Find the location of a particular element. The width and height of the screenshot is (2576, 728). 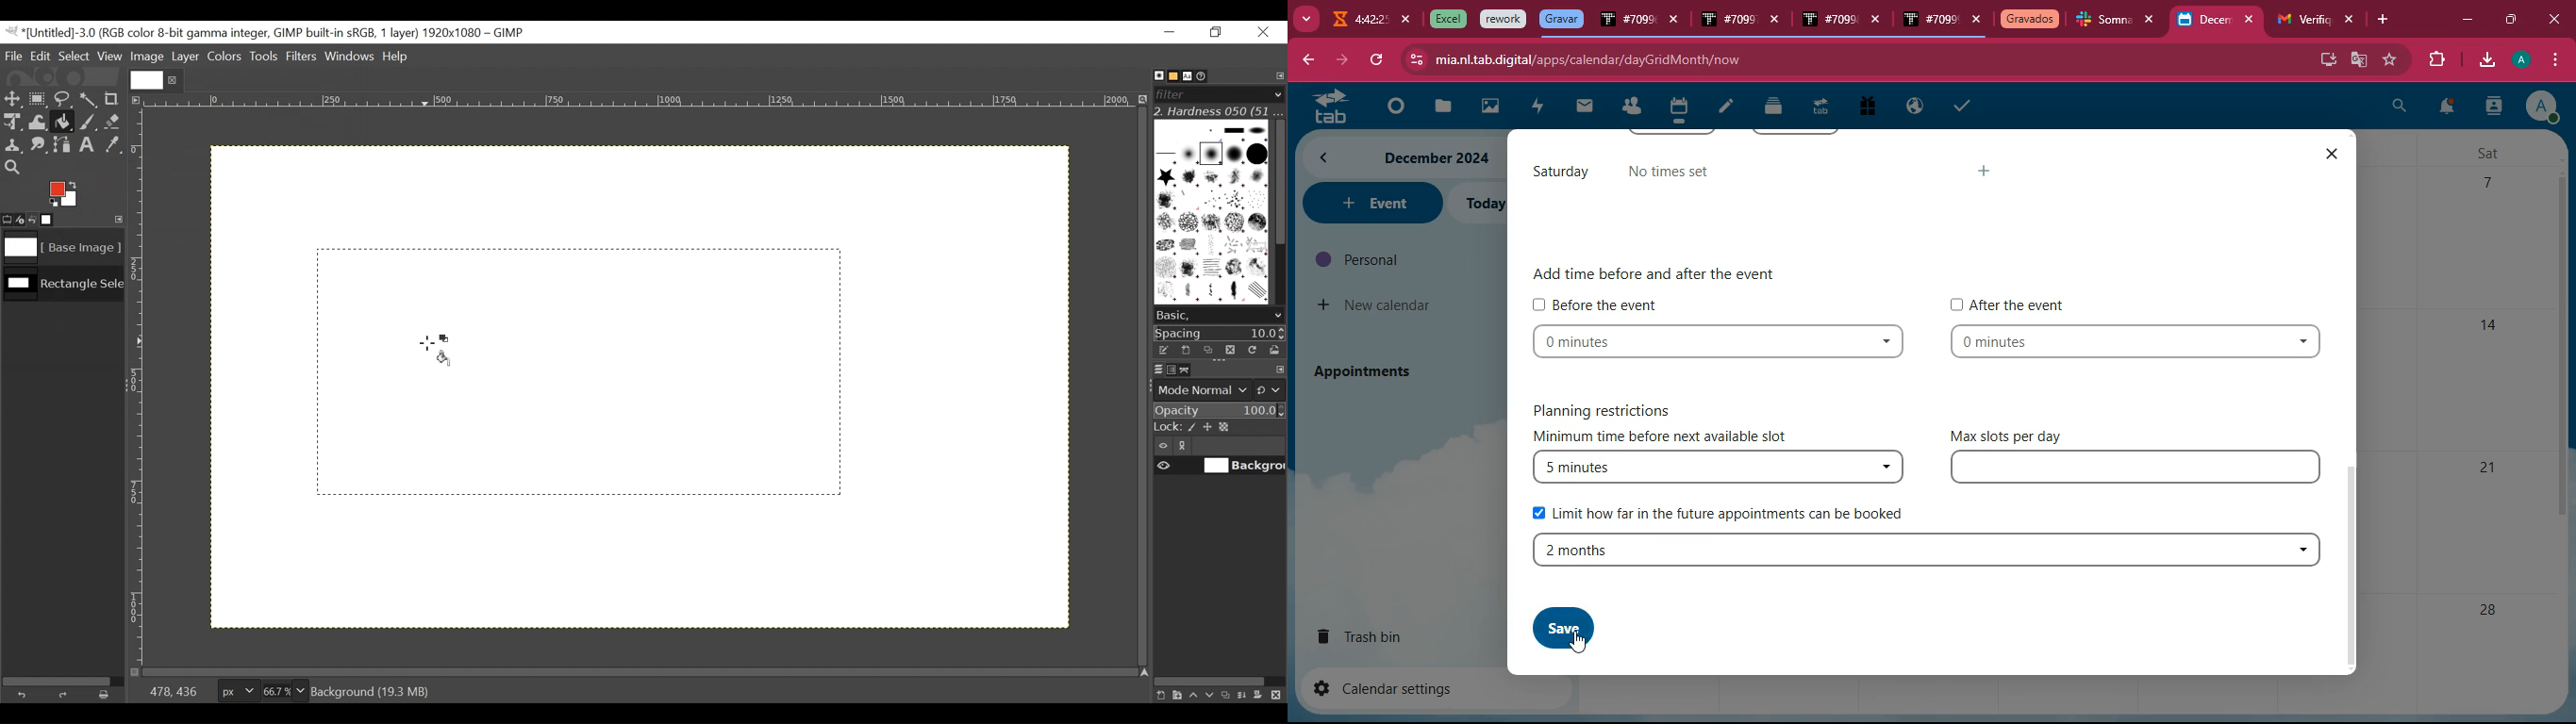

add time before and after event is located at coordinates (1659, 272).